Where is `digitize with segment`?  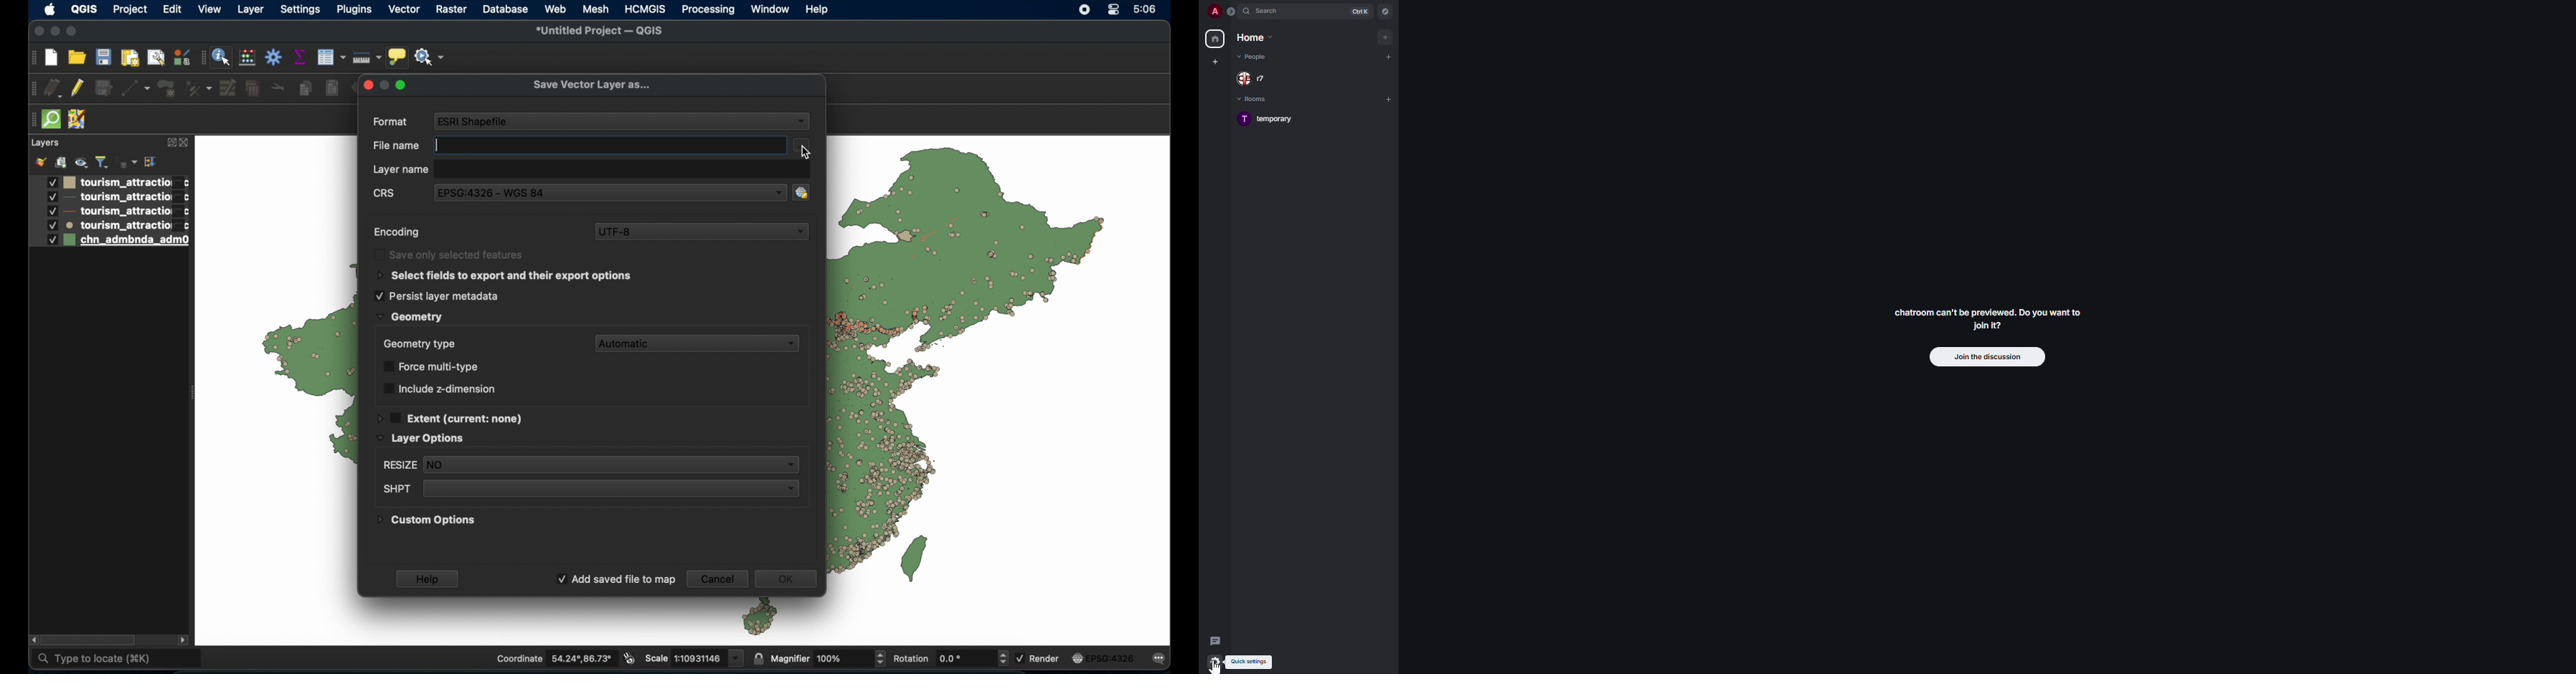 digitize with segment is located at coordinates (136, 89).